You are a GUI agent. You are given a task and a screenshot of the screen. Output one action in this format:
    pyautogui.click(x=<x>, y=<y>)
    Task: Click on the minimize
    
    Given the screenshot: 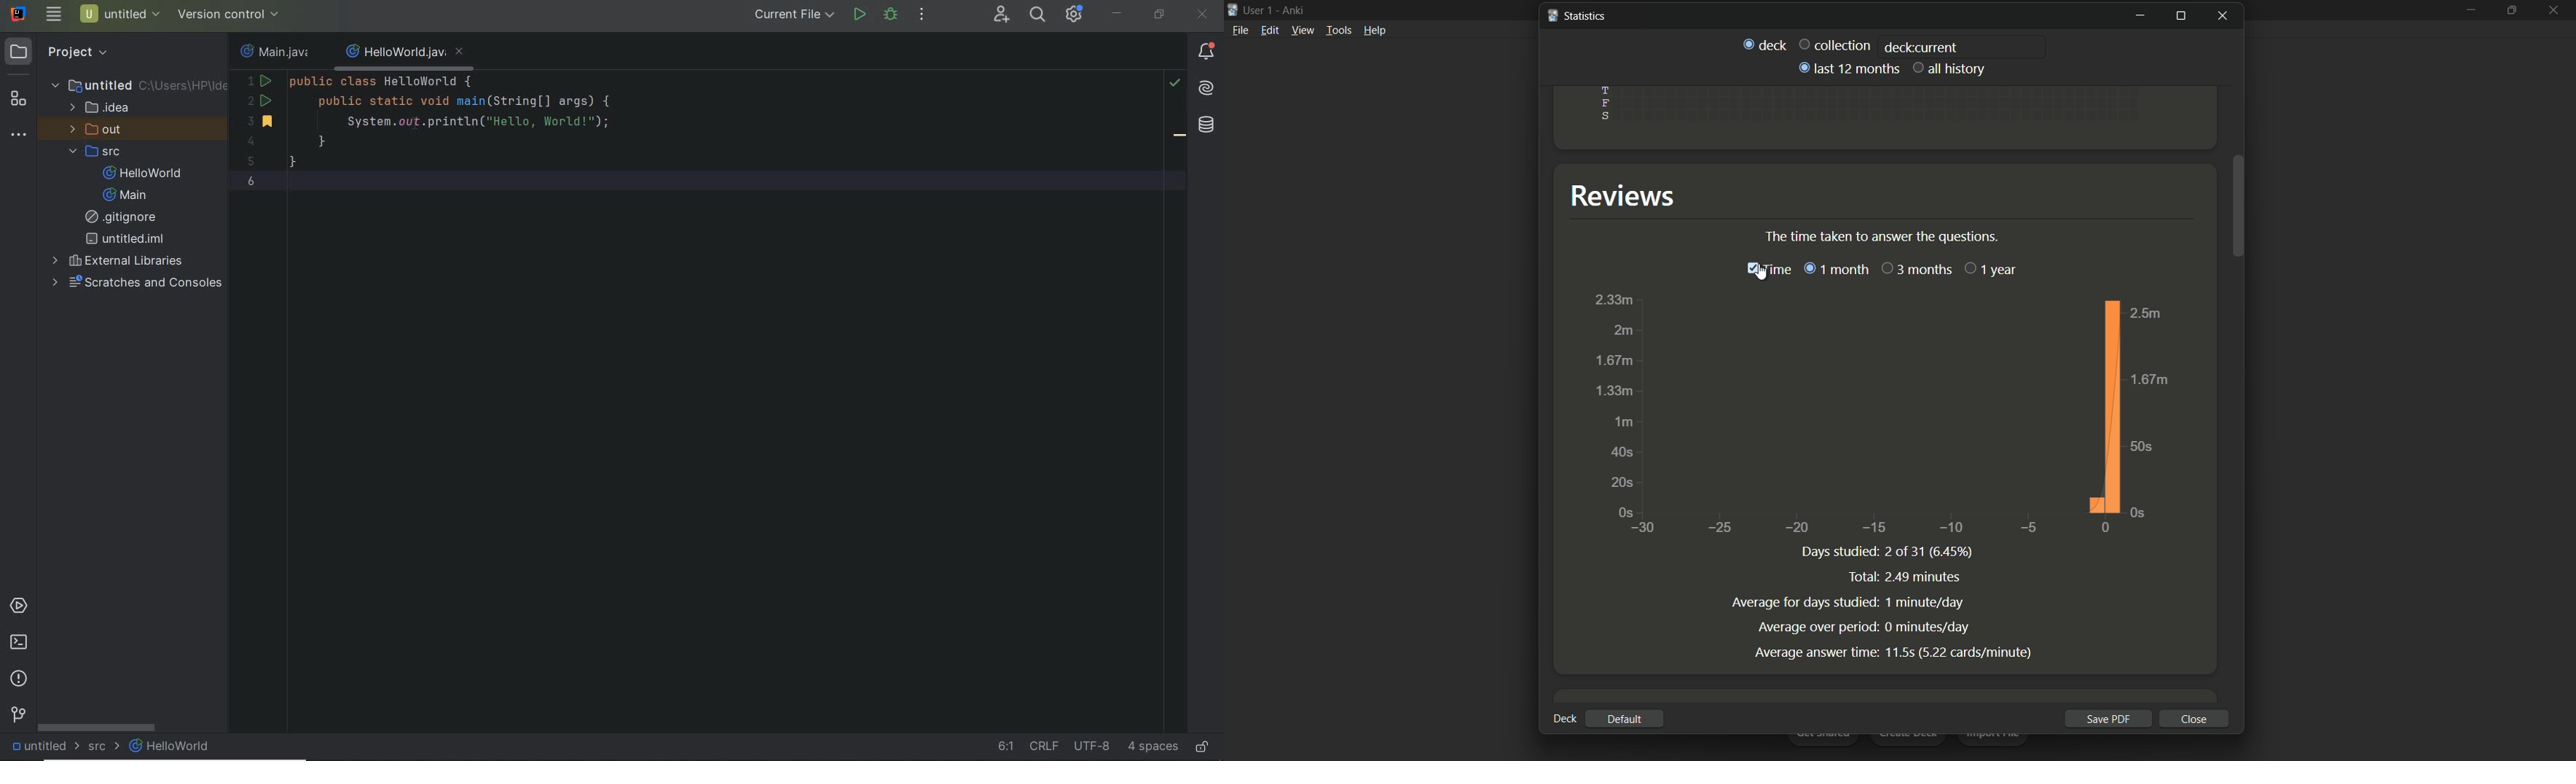 What is the action you would take?
    pyautogui.click(x=2139, y=16)
    